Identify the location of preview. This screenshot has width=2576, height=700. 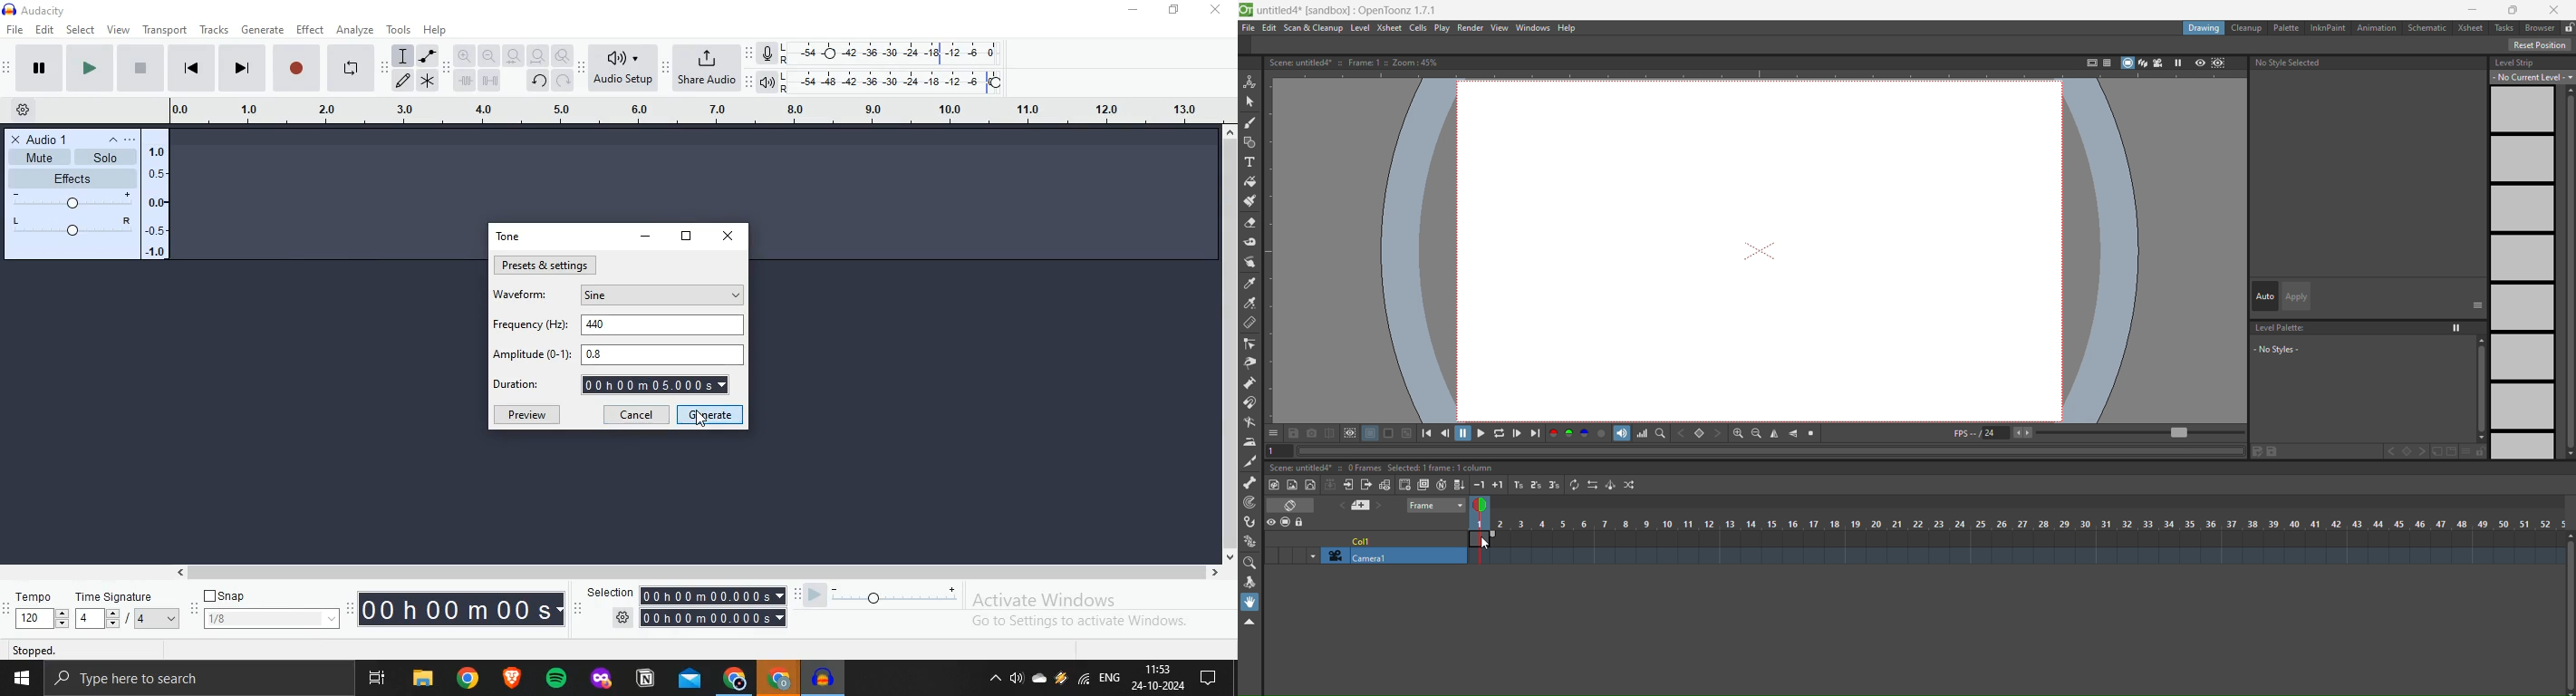
(2200, 64).